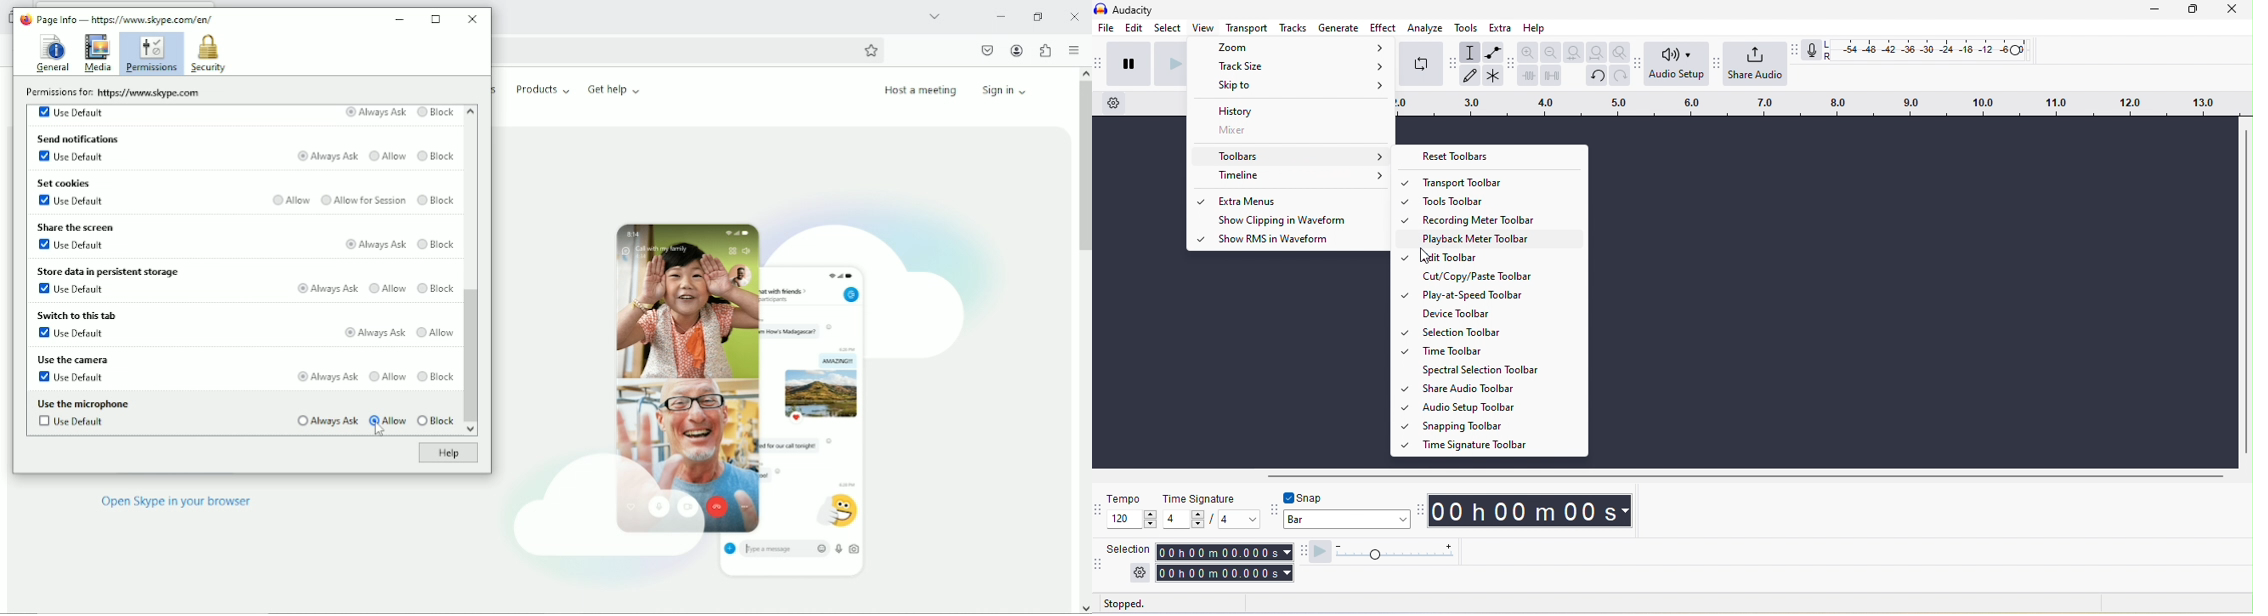 This screenshot has height=616, width=2268. What do you see at coordinates (1298, 220) in the screenshot?
I see `Show clipping in waveform ` at bounding box center [1298, 220].